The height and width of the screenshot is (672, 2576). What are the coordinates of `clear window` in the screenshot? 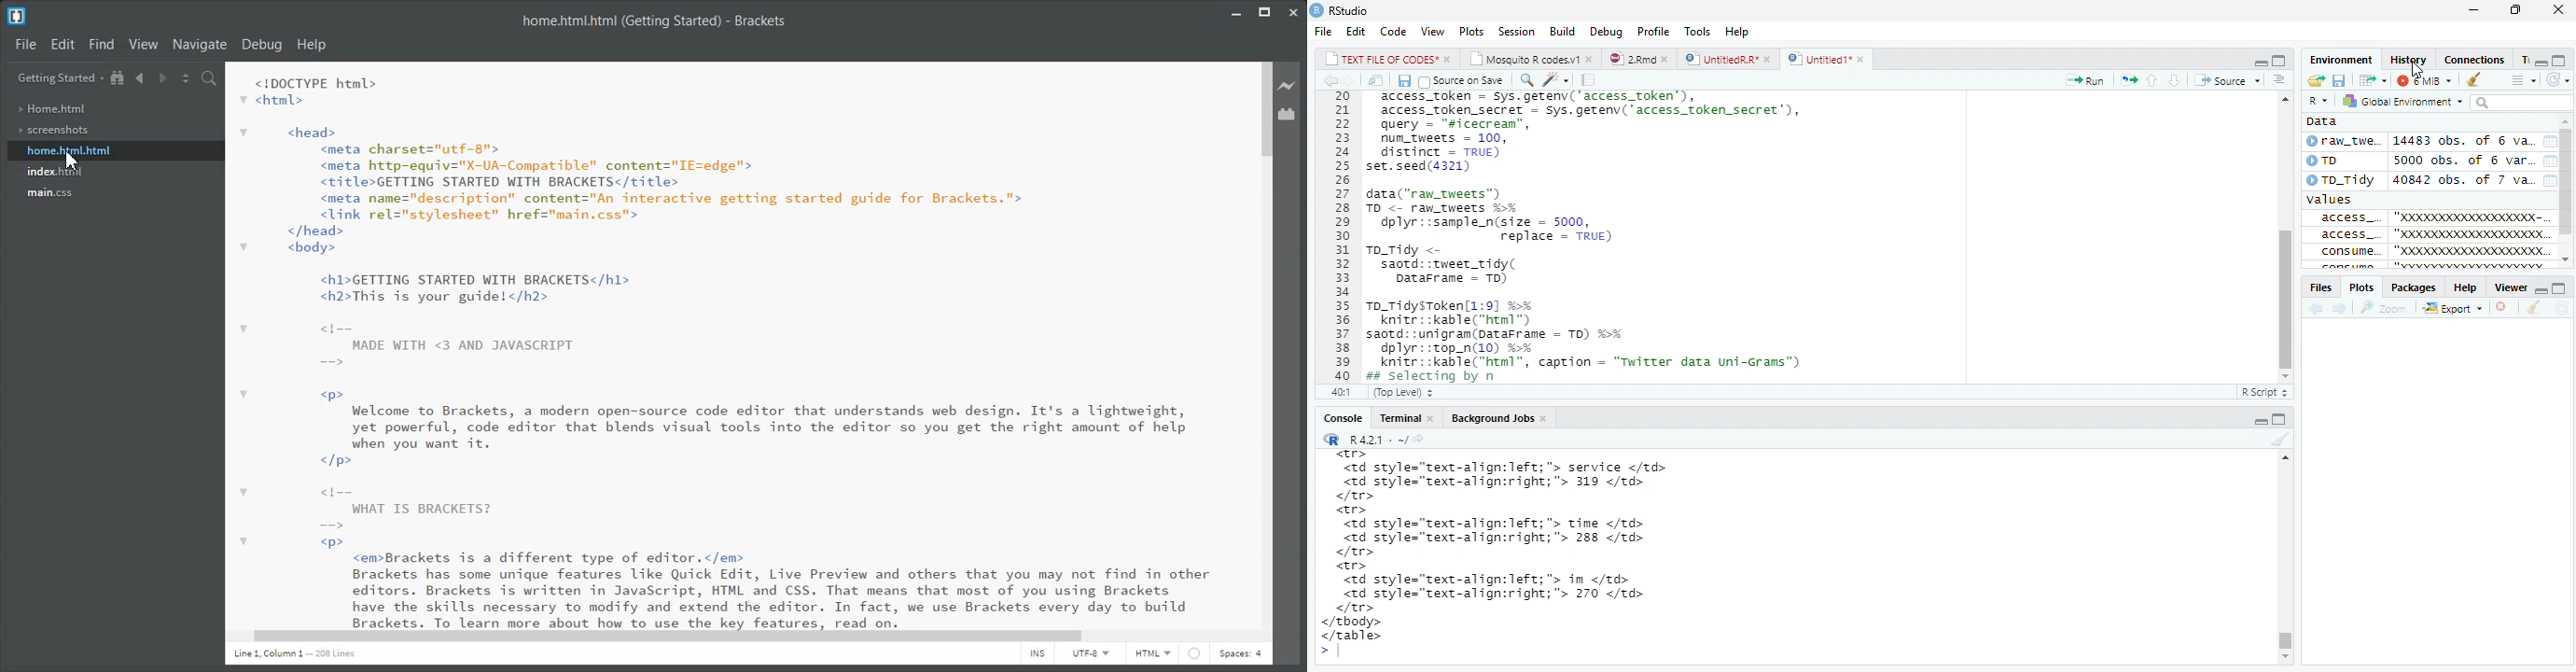 It's located at (2478, 80).